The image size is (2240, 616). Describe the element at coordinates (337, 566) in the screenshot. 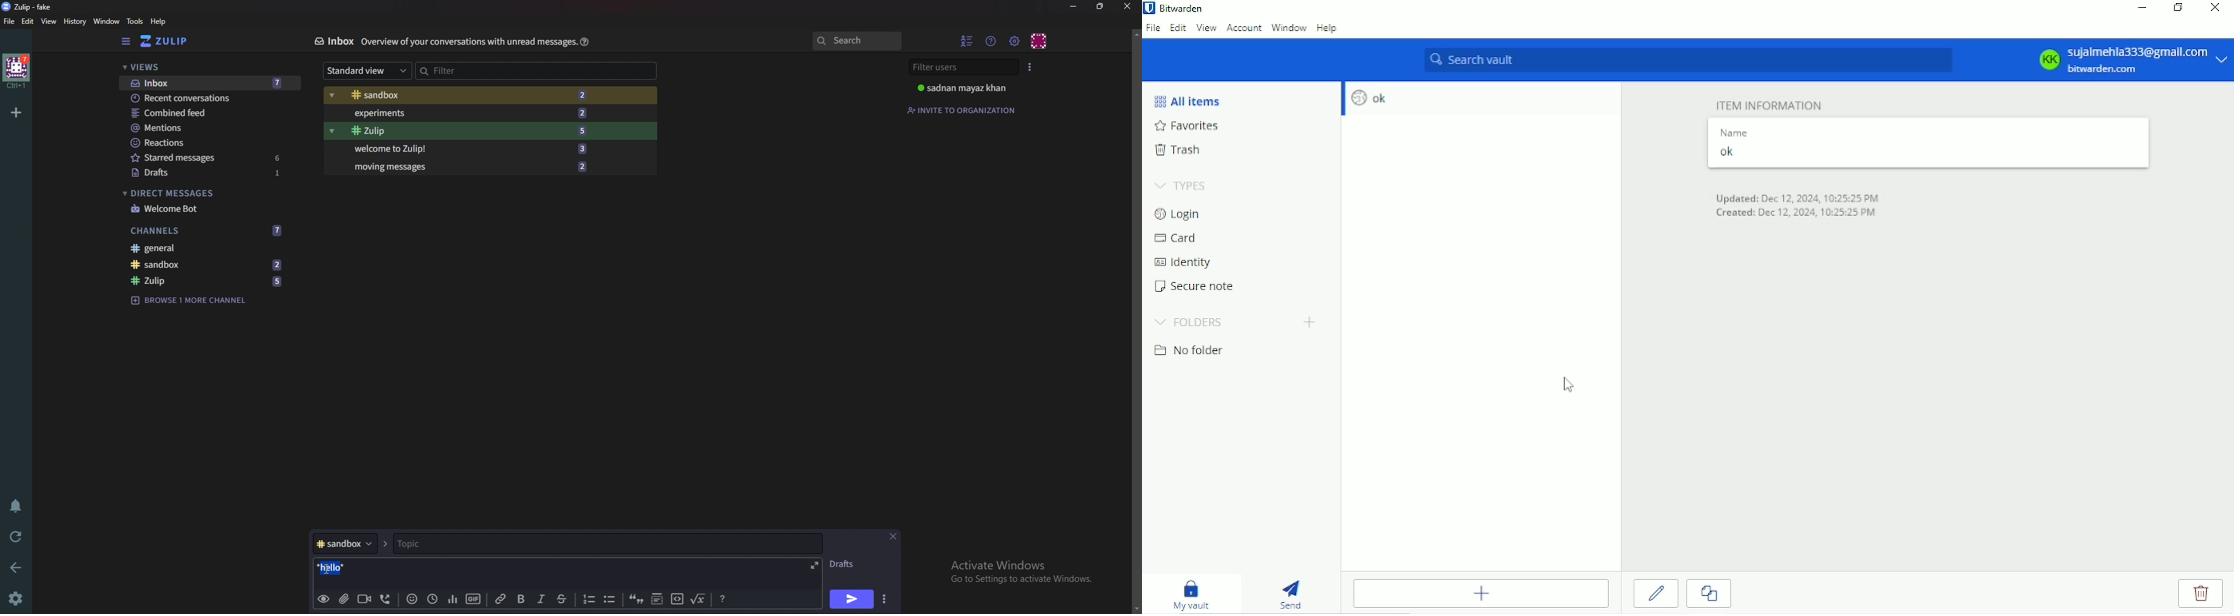

I see `hello` at that location.